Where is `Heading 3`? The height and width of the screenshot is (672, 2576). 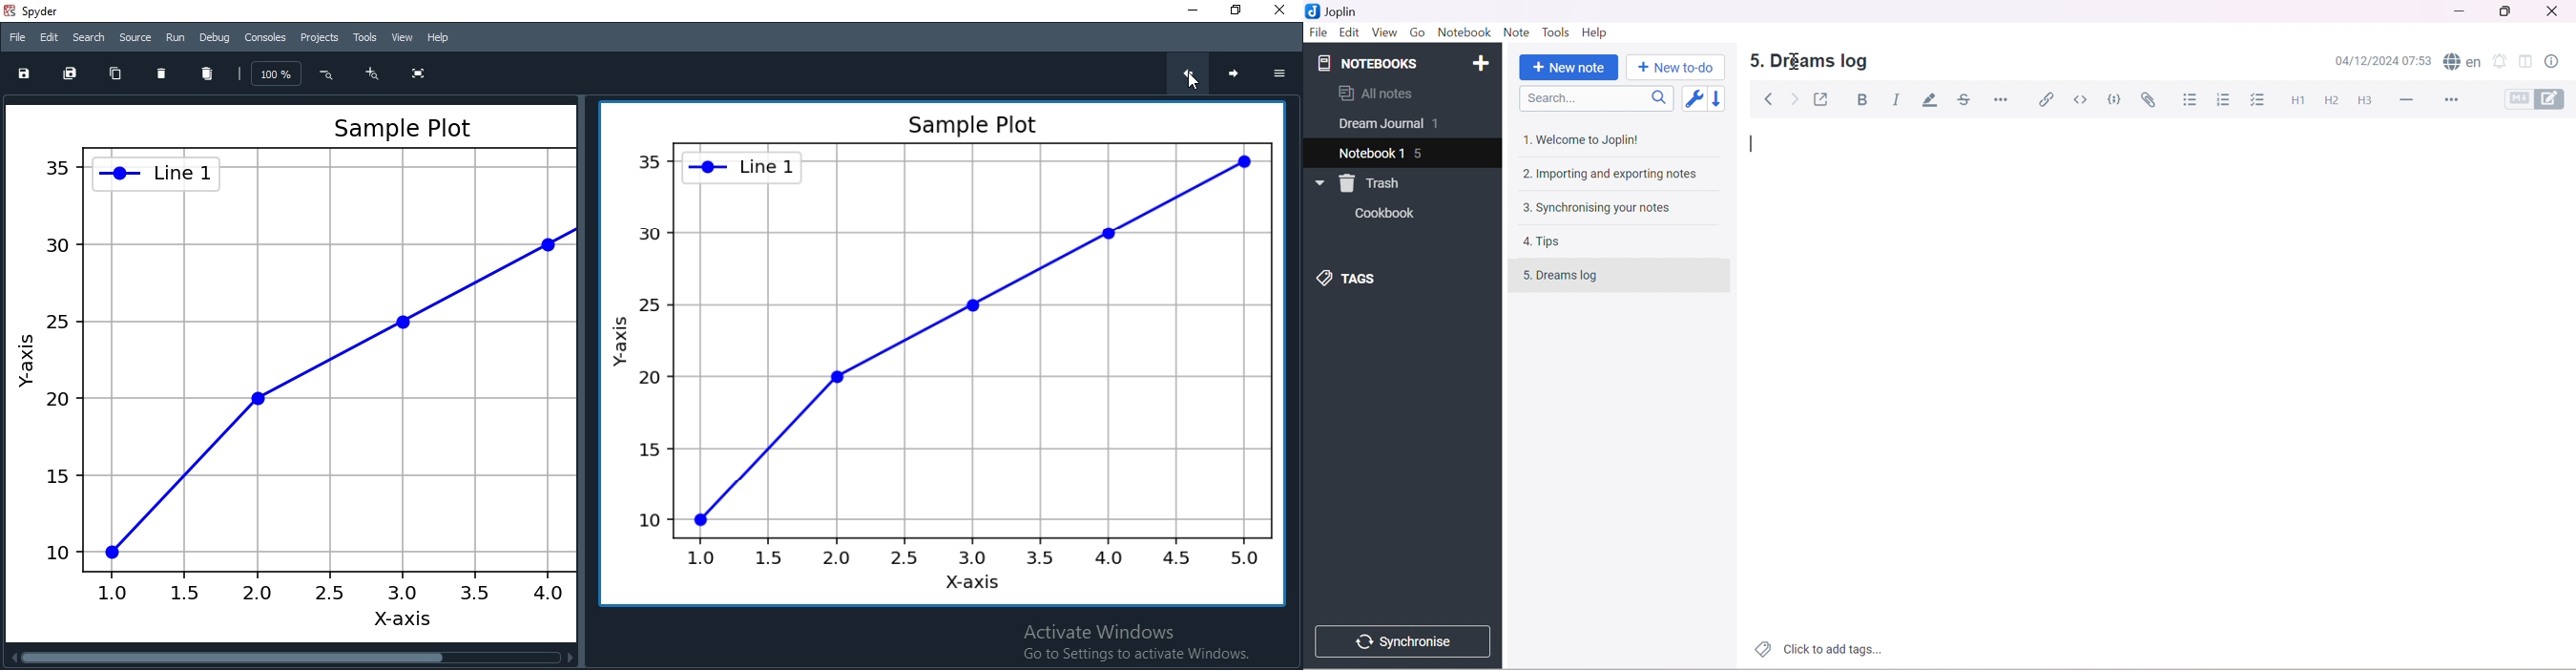
Heading 3 is located at coordinates (2366, 100).